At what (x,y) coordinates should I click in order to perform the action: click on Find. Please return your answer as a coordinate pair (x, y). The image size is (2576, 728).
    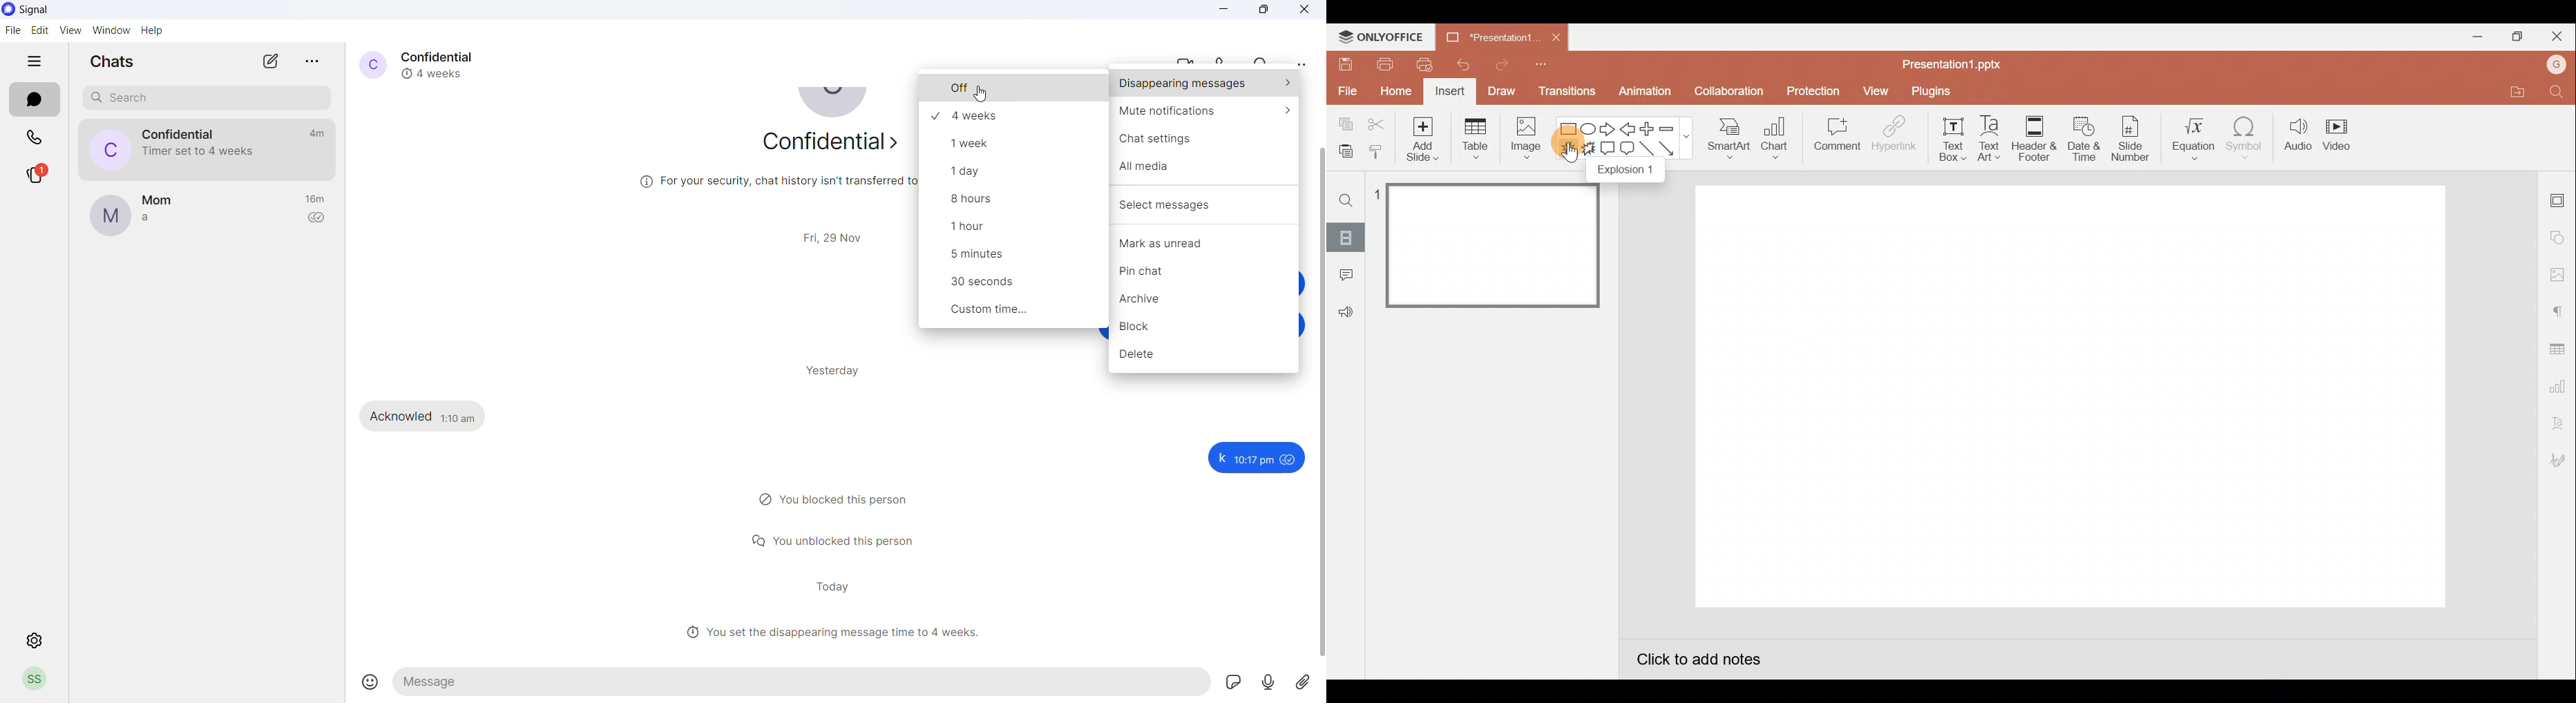
    Looking at the image, I should click on (1345, 200).